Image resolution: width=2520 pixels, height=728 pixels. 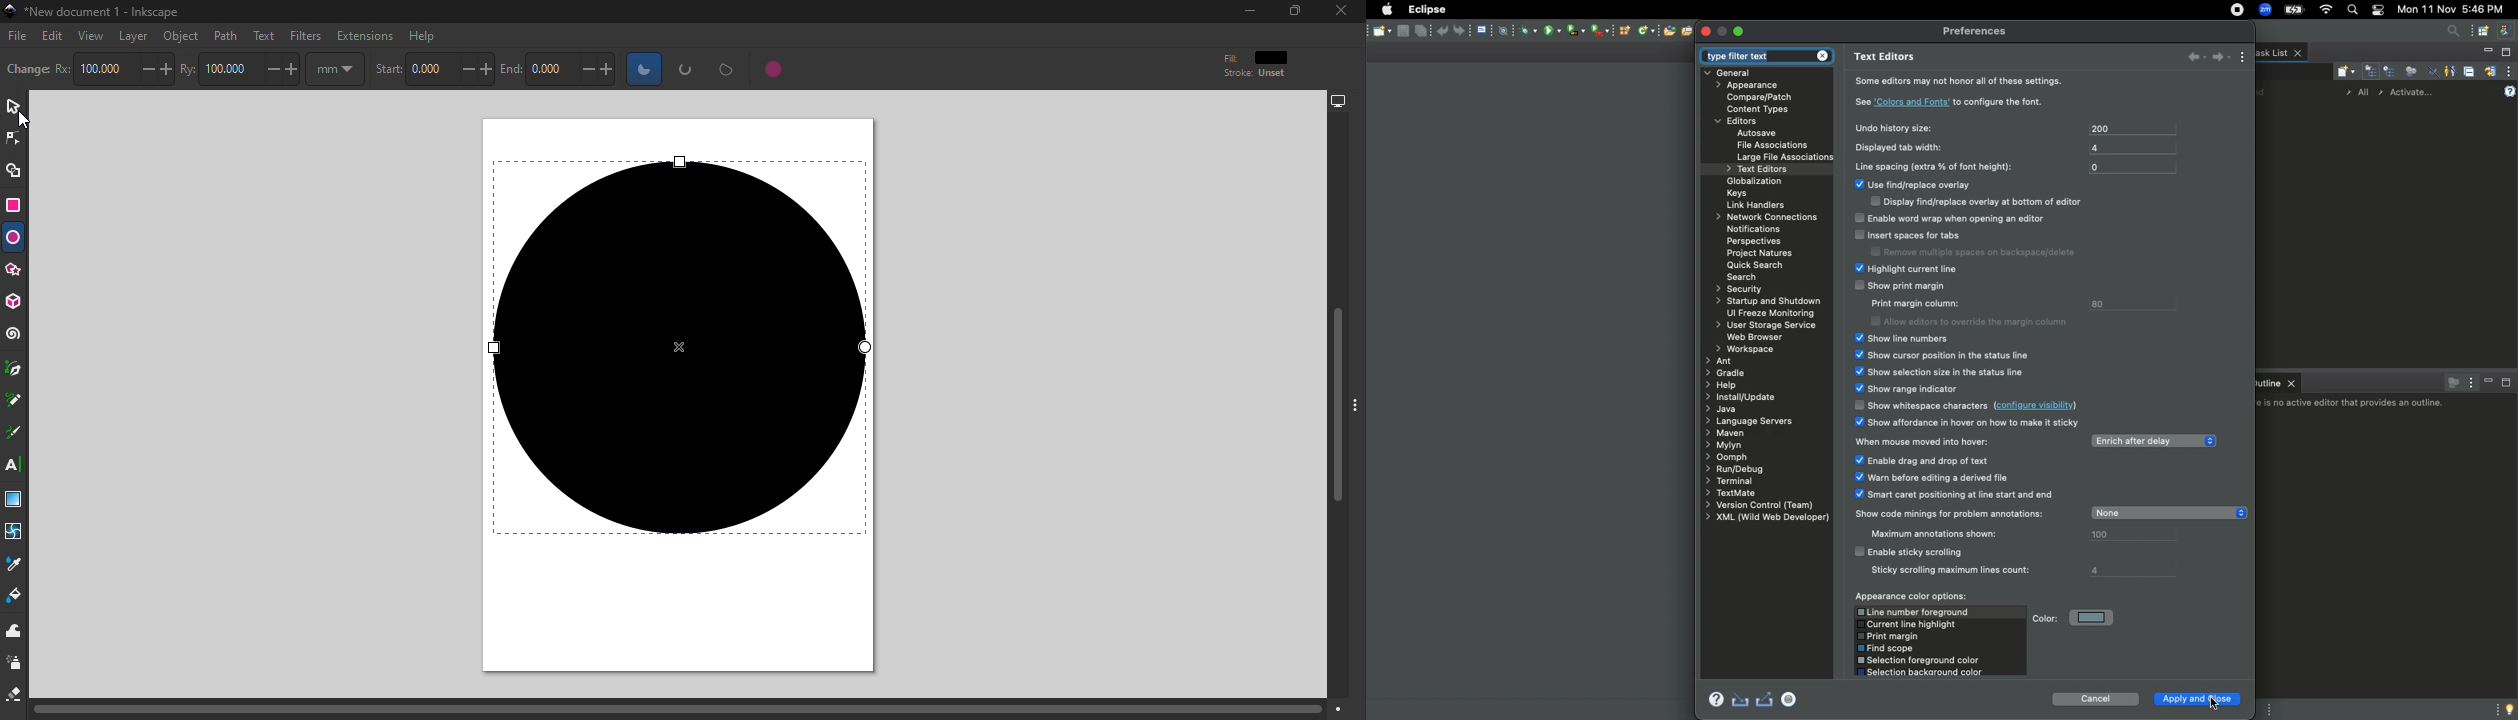 What do you see at coordinates (1905, 388) in the screenshot?
I see `Show range indicator` at bounding box center [1905, 388].